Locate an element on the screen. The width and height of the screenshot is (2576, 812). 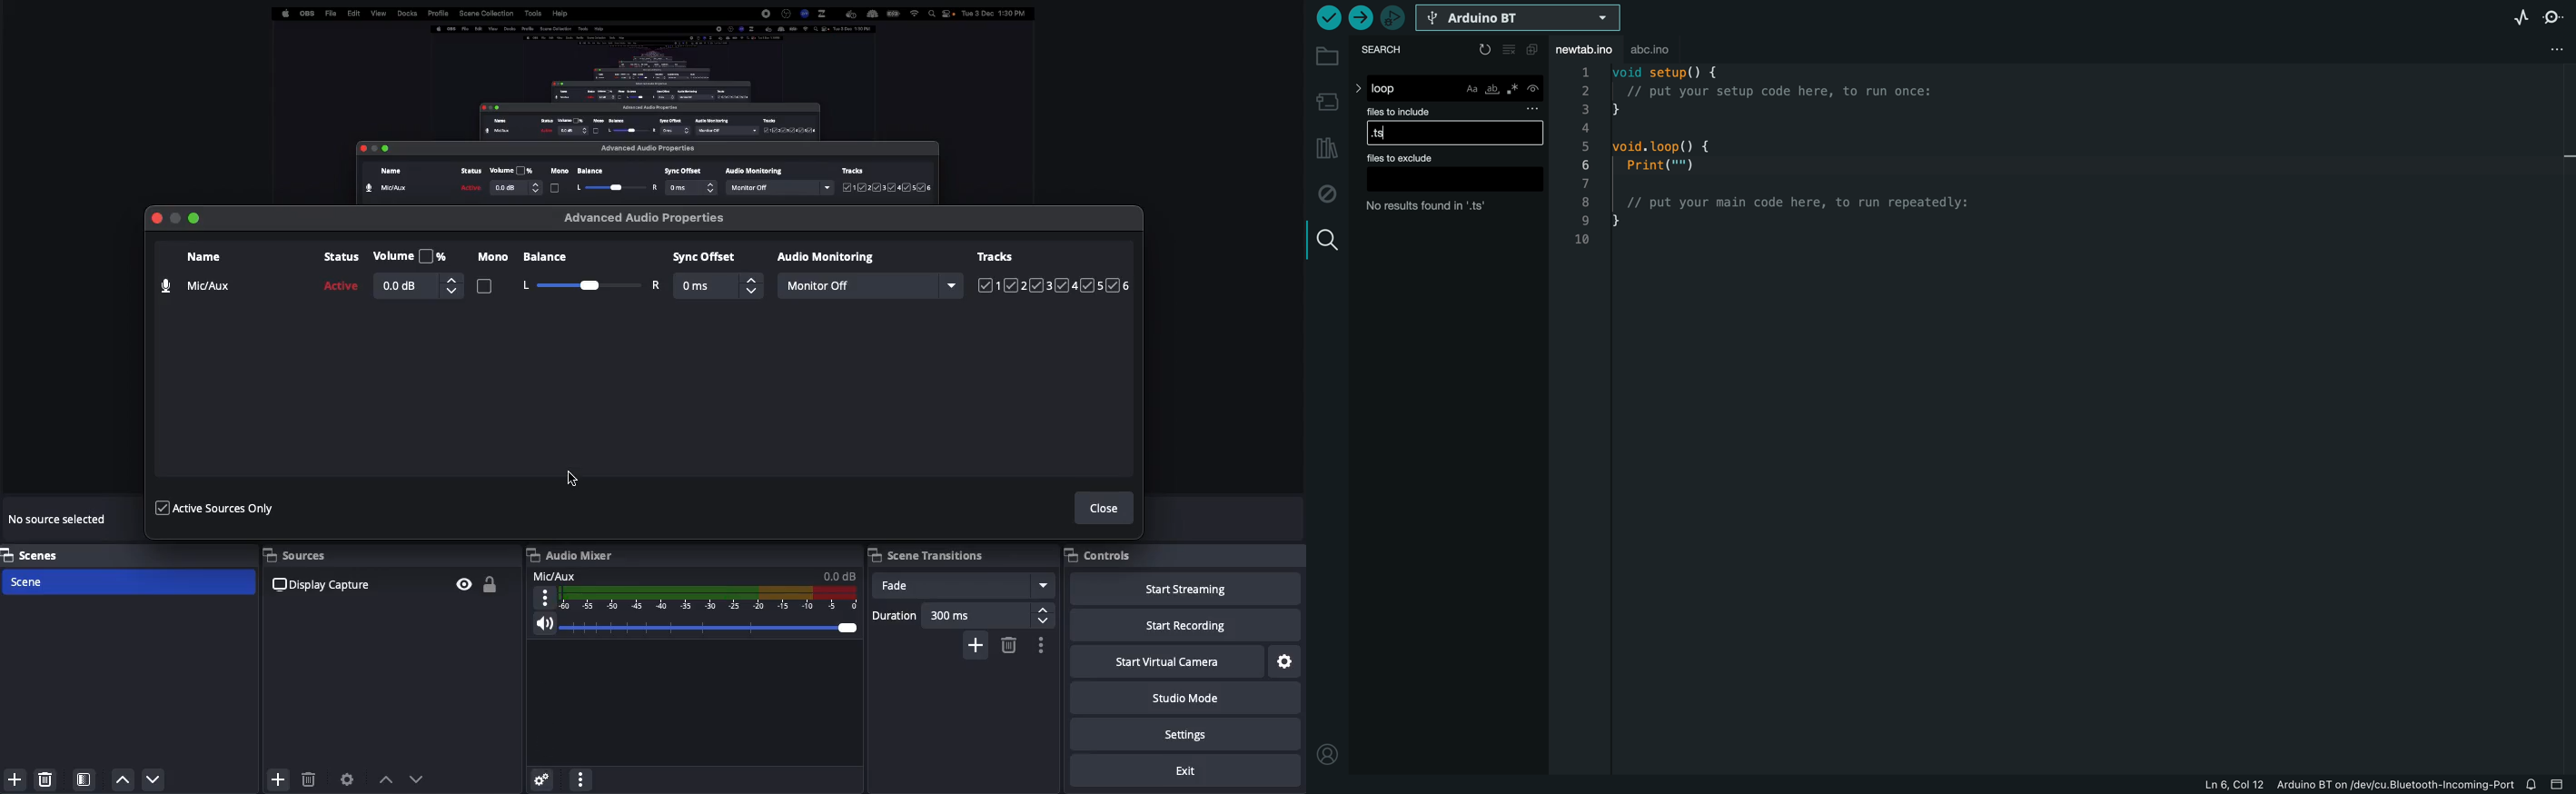
Studio mode is located at coordinates (1187, 699).